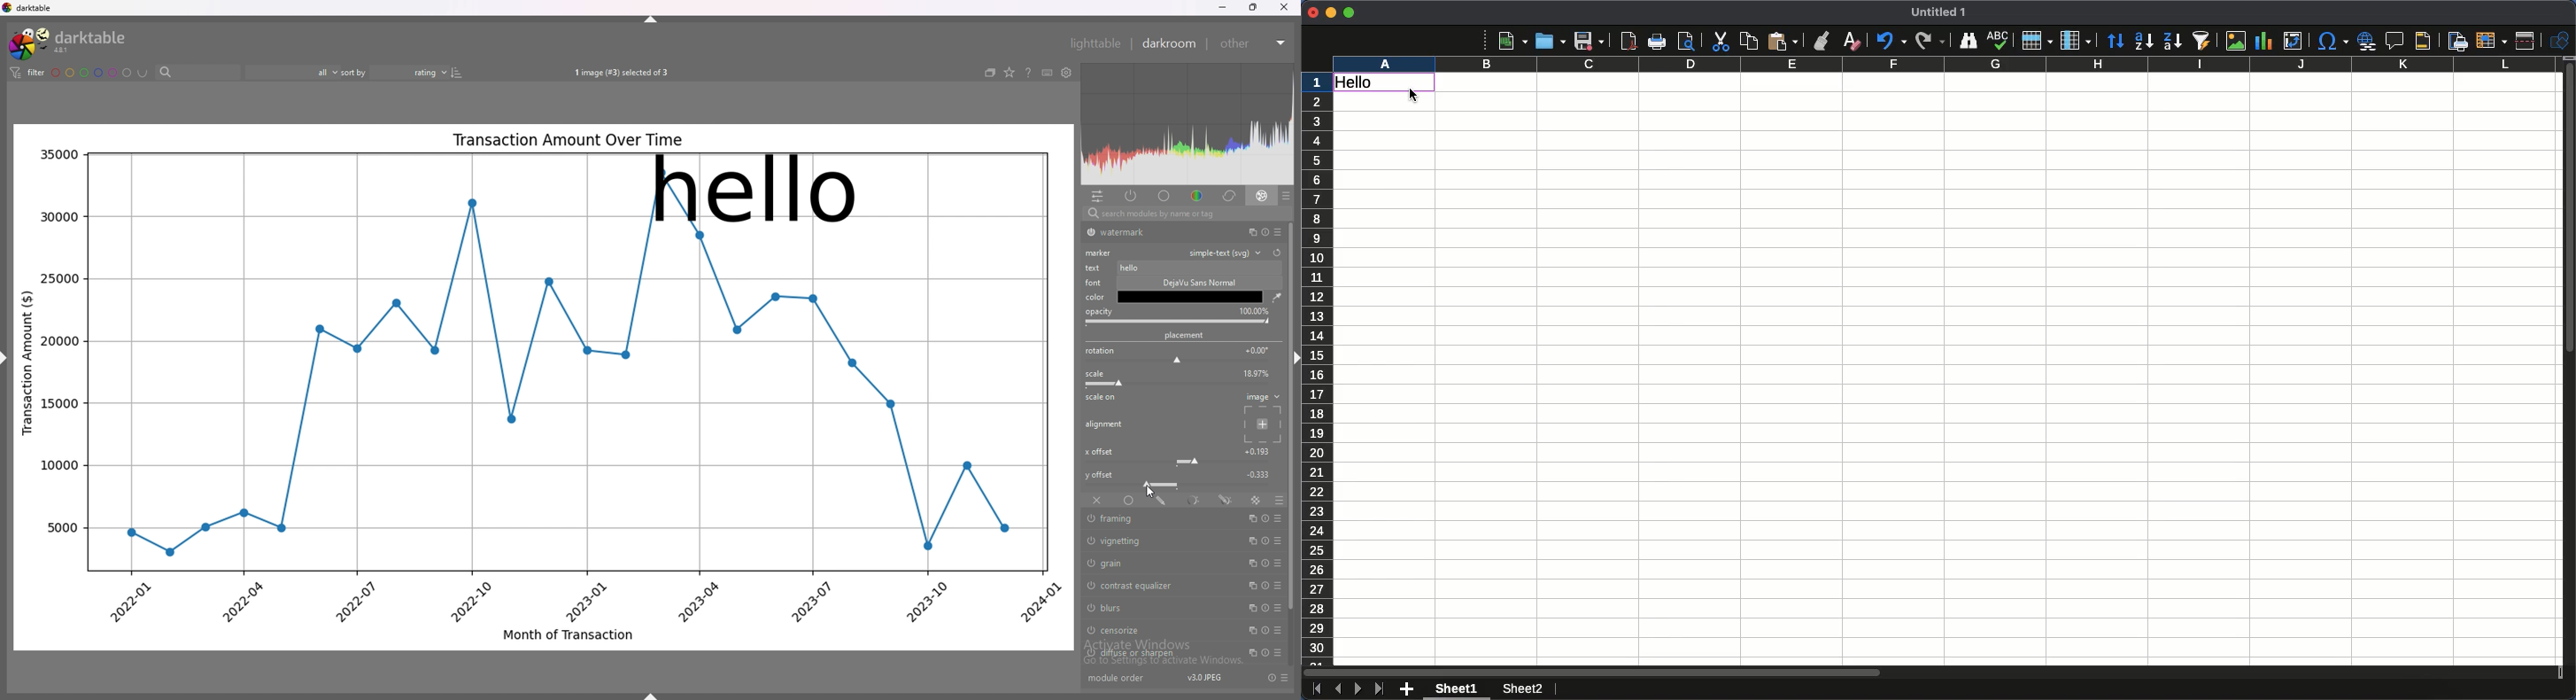 Image resolution: width=2576 pixels, height=700 pixels. What do you see at coordinates (1222, 8) in the screenshot?
I see `minimize` at bounding box center [1222, 8].